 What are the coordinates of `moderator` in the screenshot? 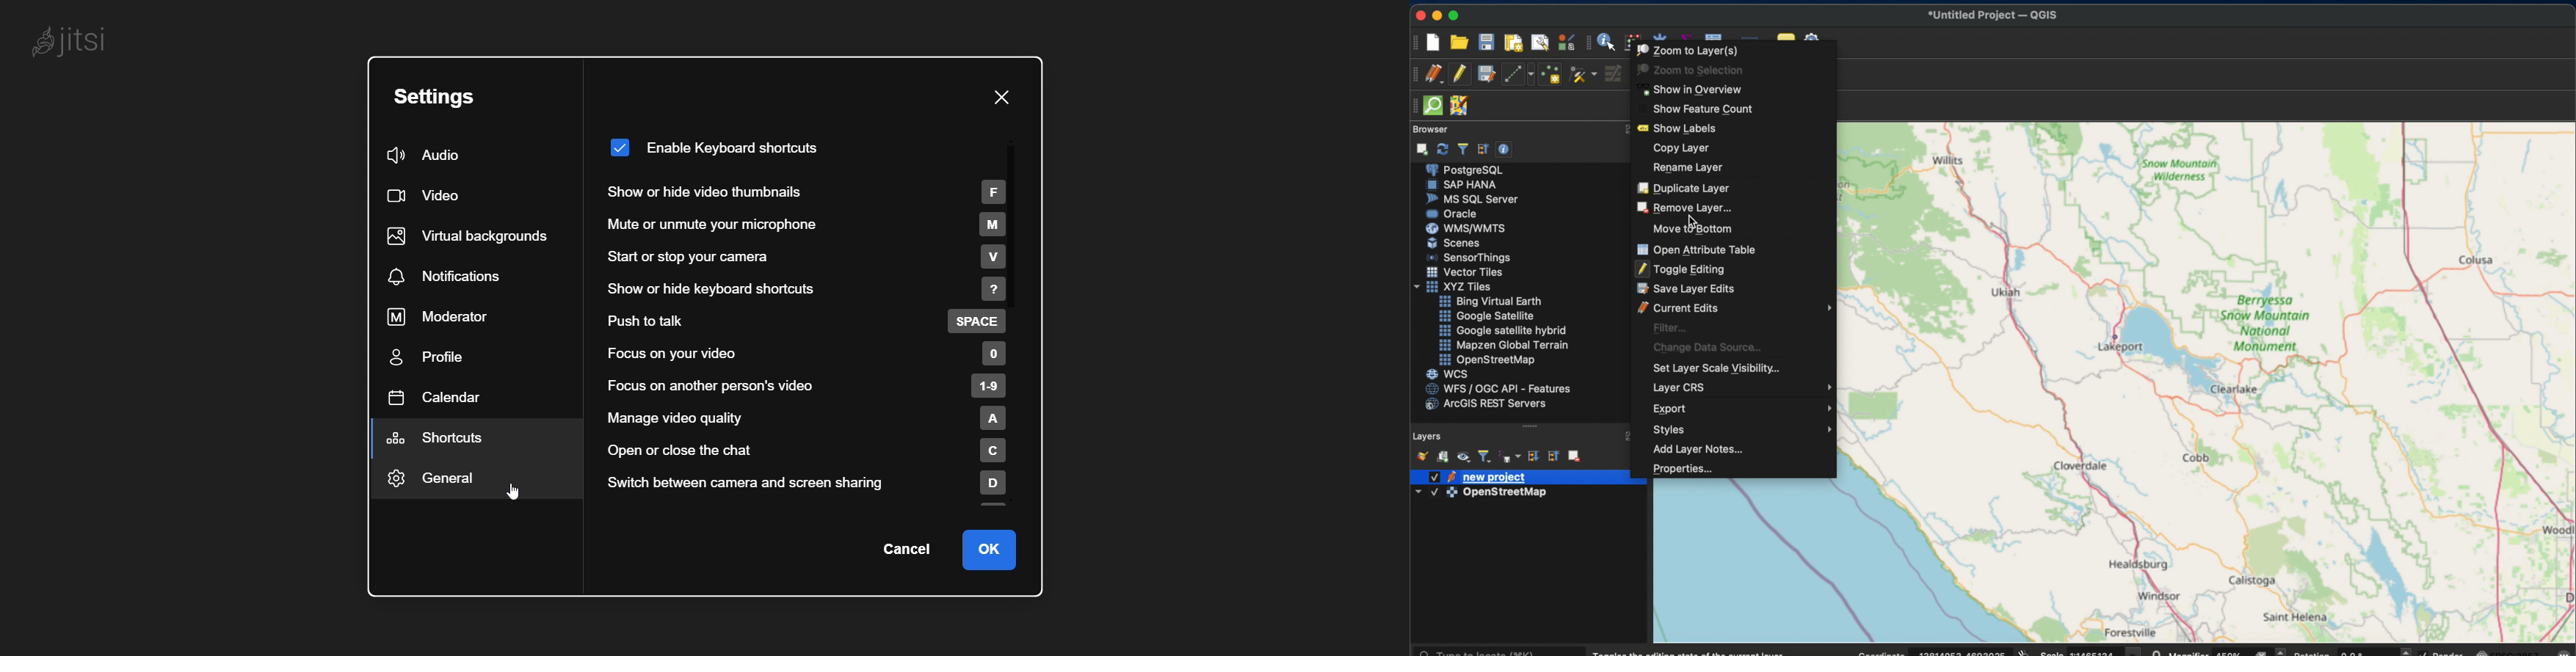 It's located at (449, 316).